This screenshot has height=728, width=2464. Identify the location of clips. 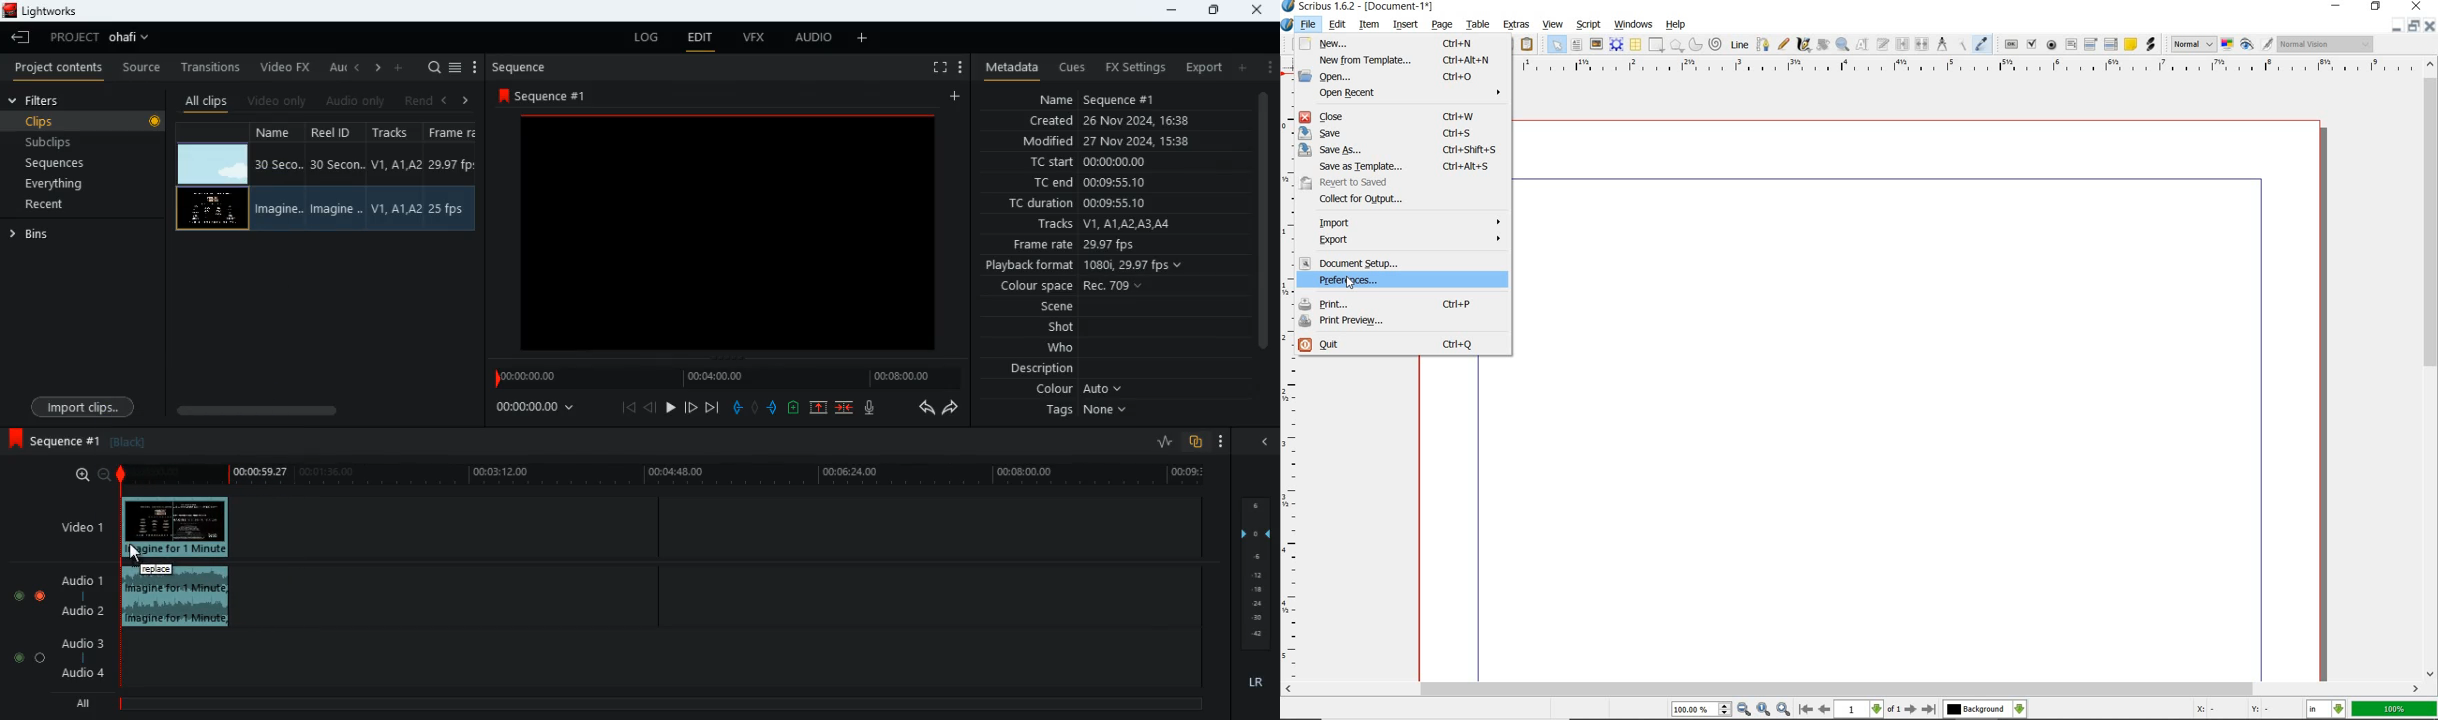
(98, 122).